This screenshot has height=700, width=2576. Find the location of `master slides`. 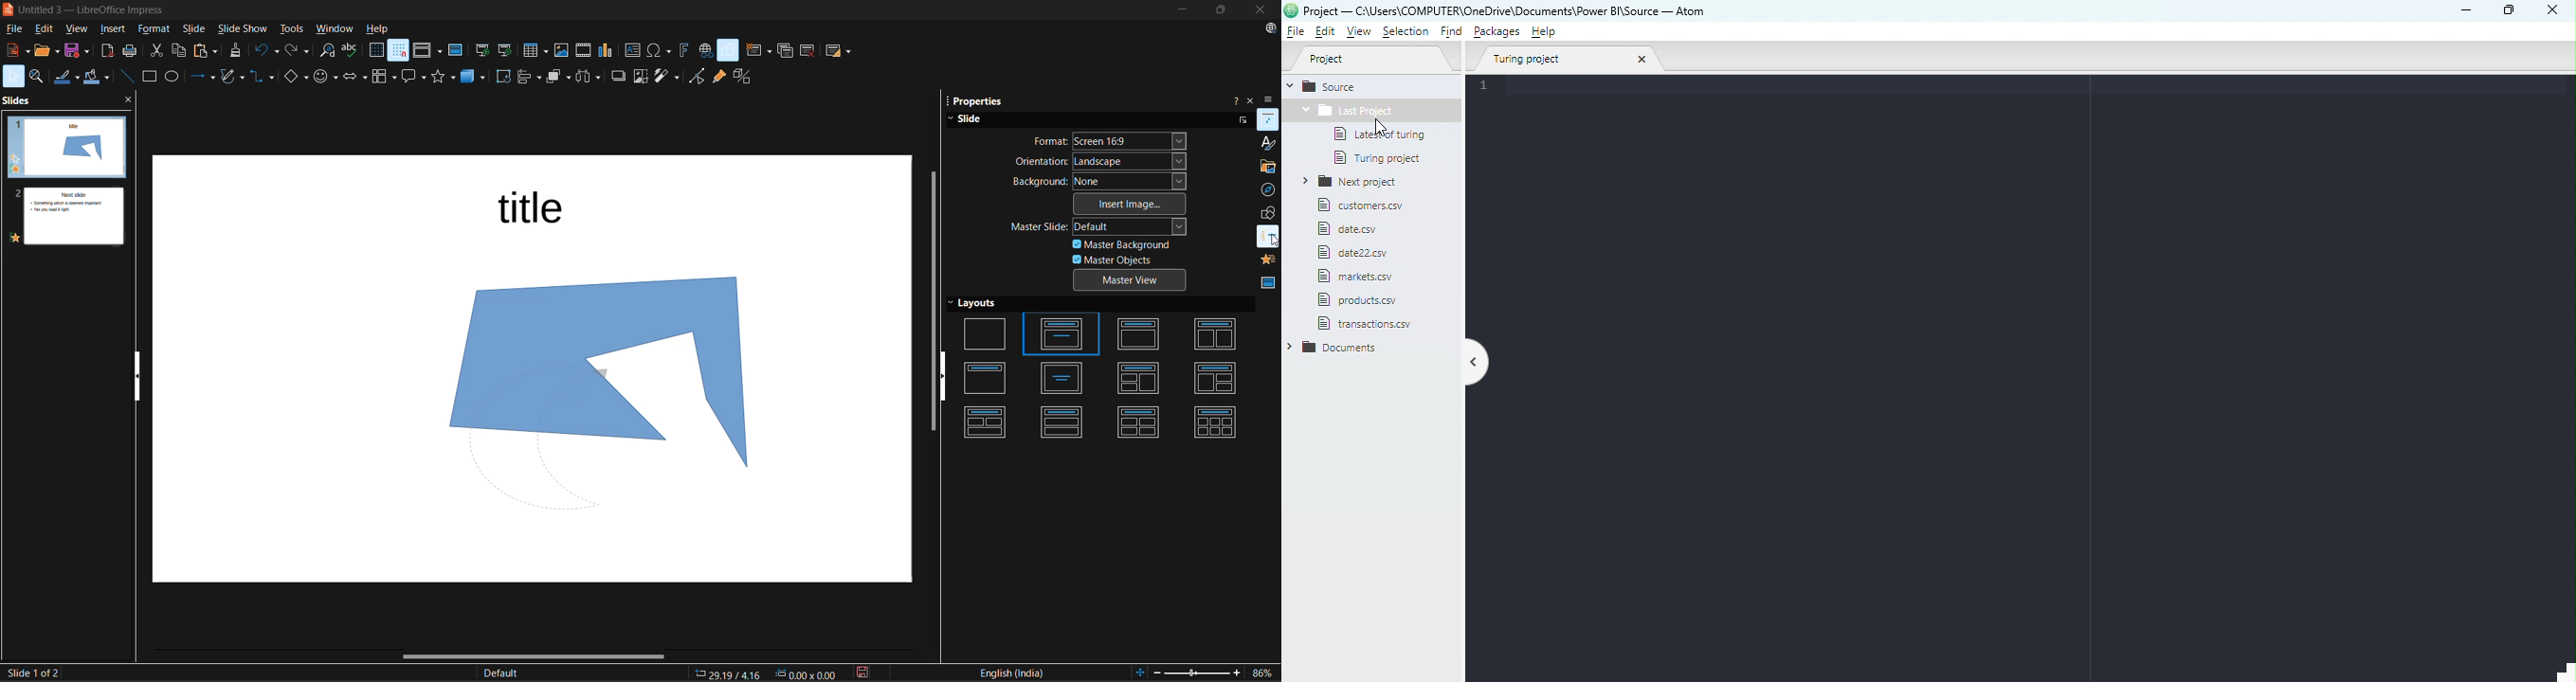

master slides is located at coordinates (1266, 286).